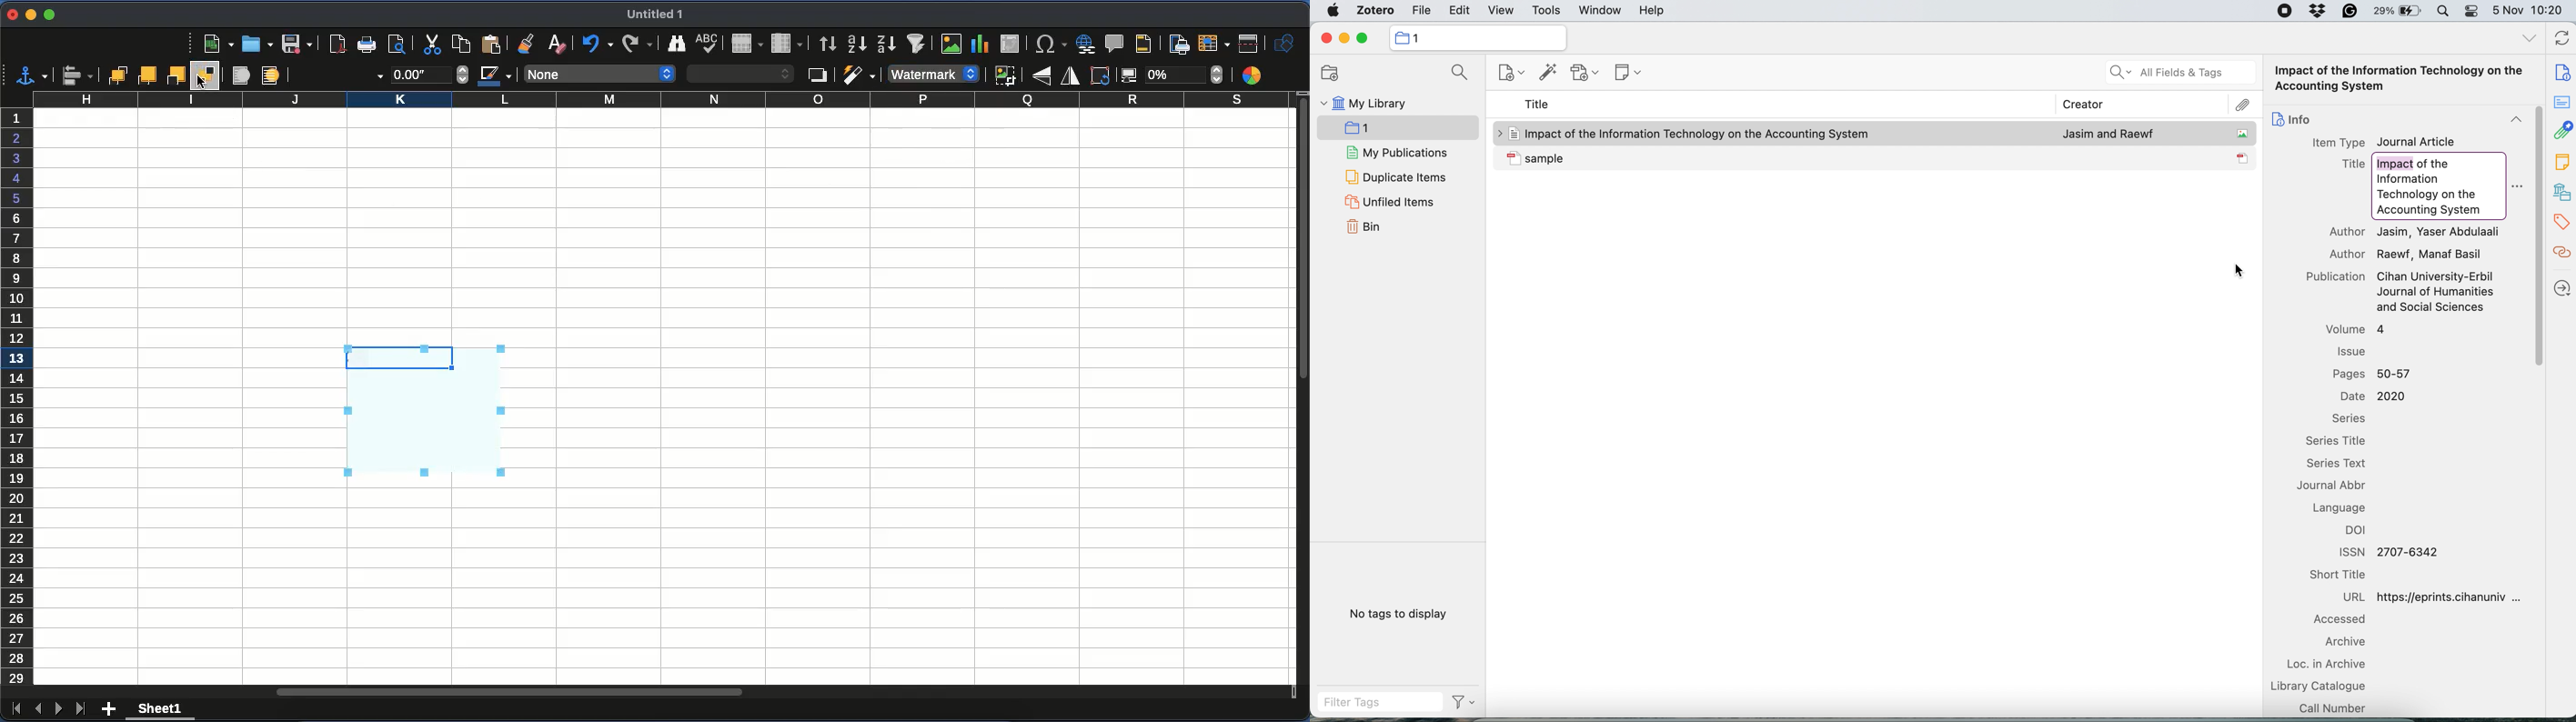 The height and width of the screenshot is (728, 2576). What do you see at coordinates (2561, 103) in the screenshot?
I see `abstract` at bounding box center [2561, 103].